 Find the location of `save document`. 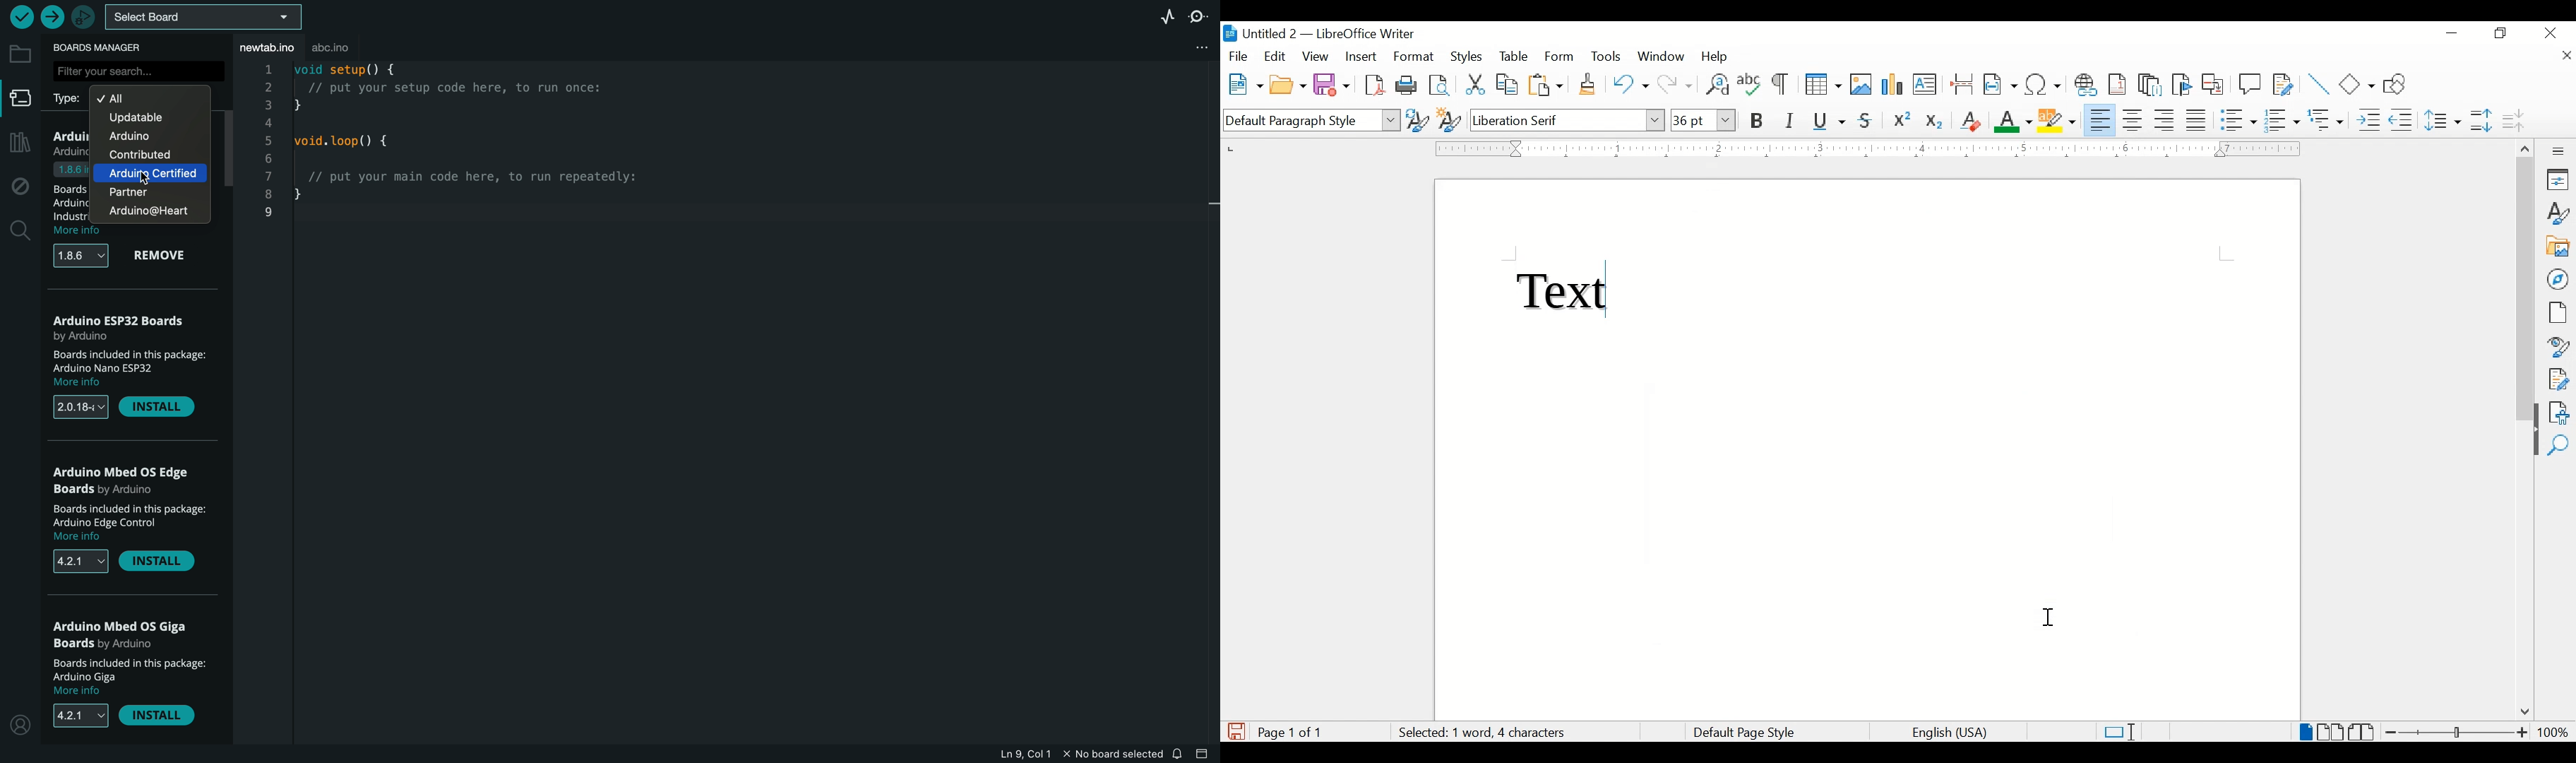

save document is located at coordinates (1236, 731).